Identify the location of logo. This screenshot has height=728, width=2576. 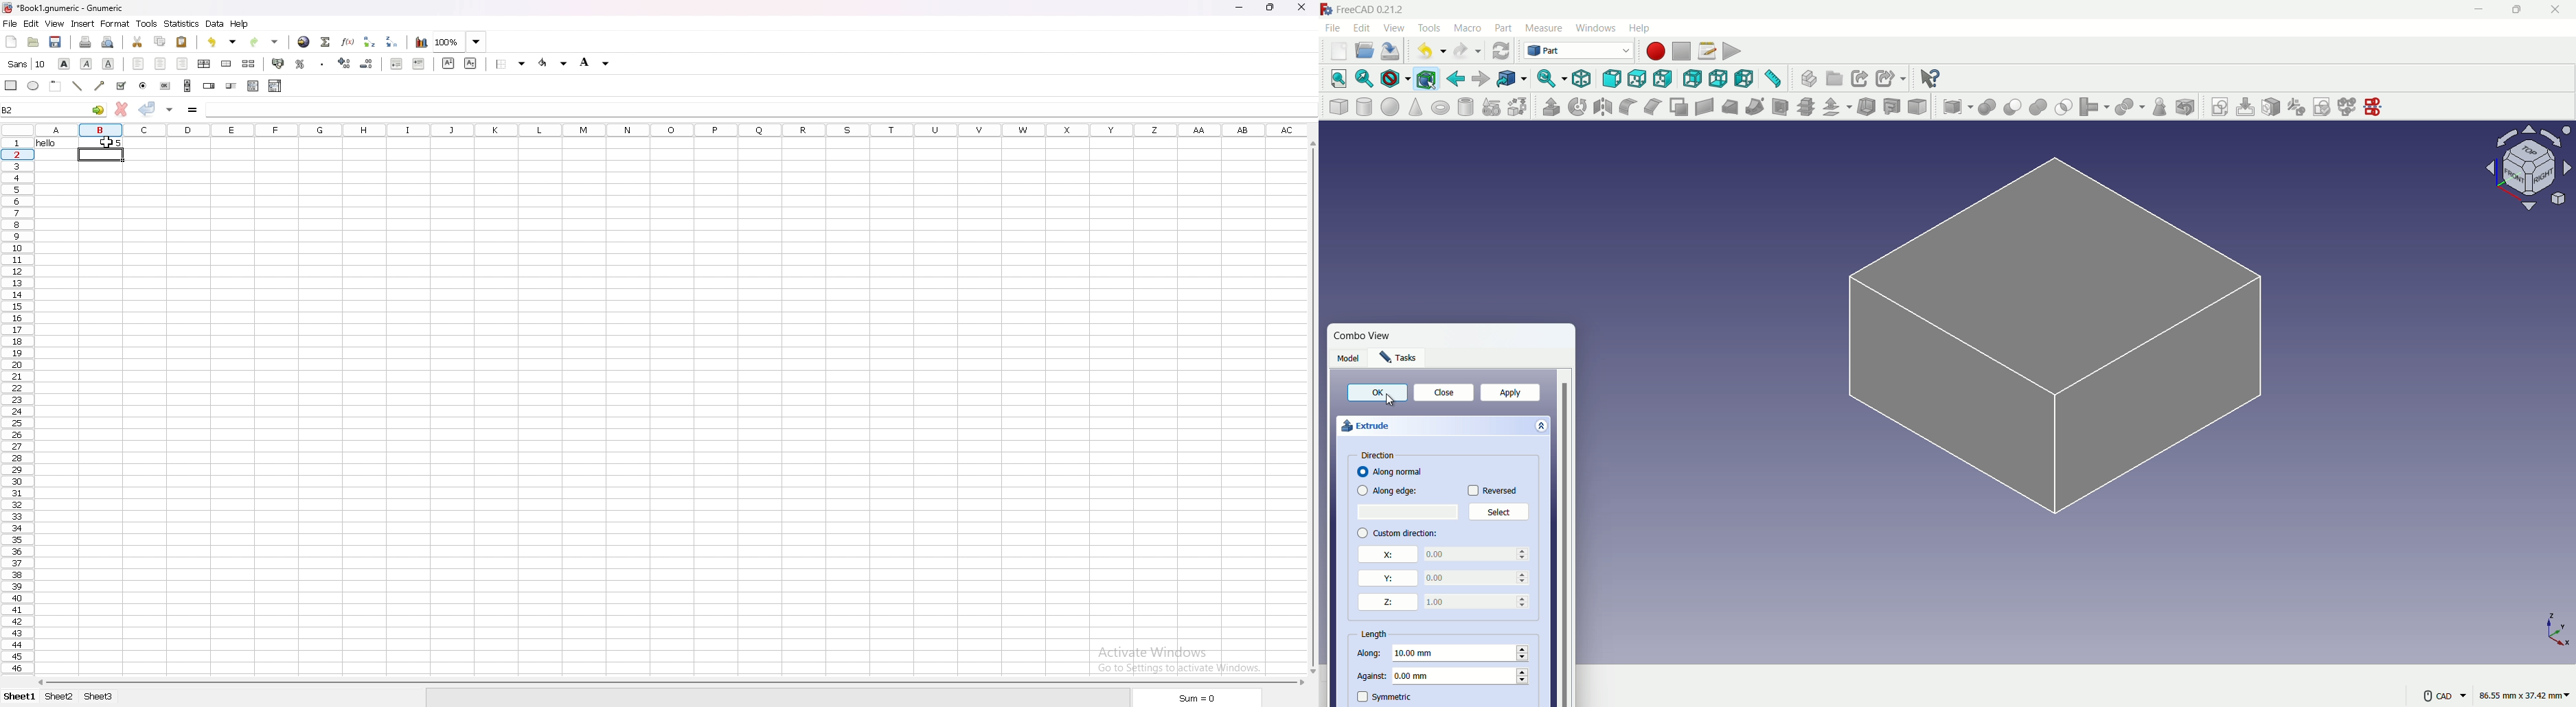
(1328, 10).